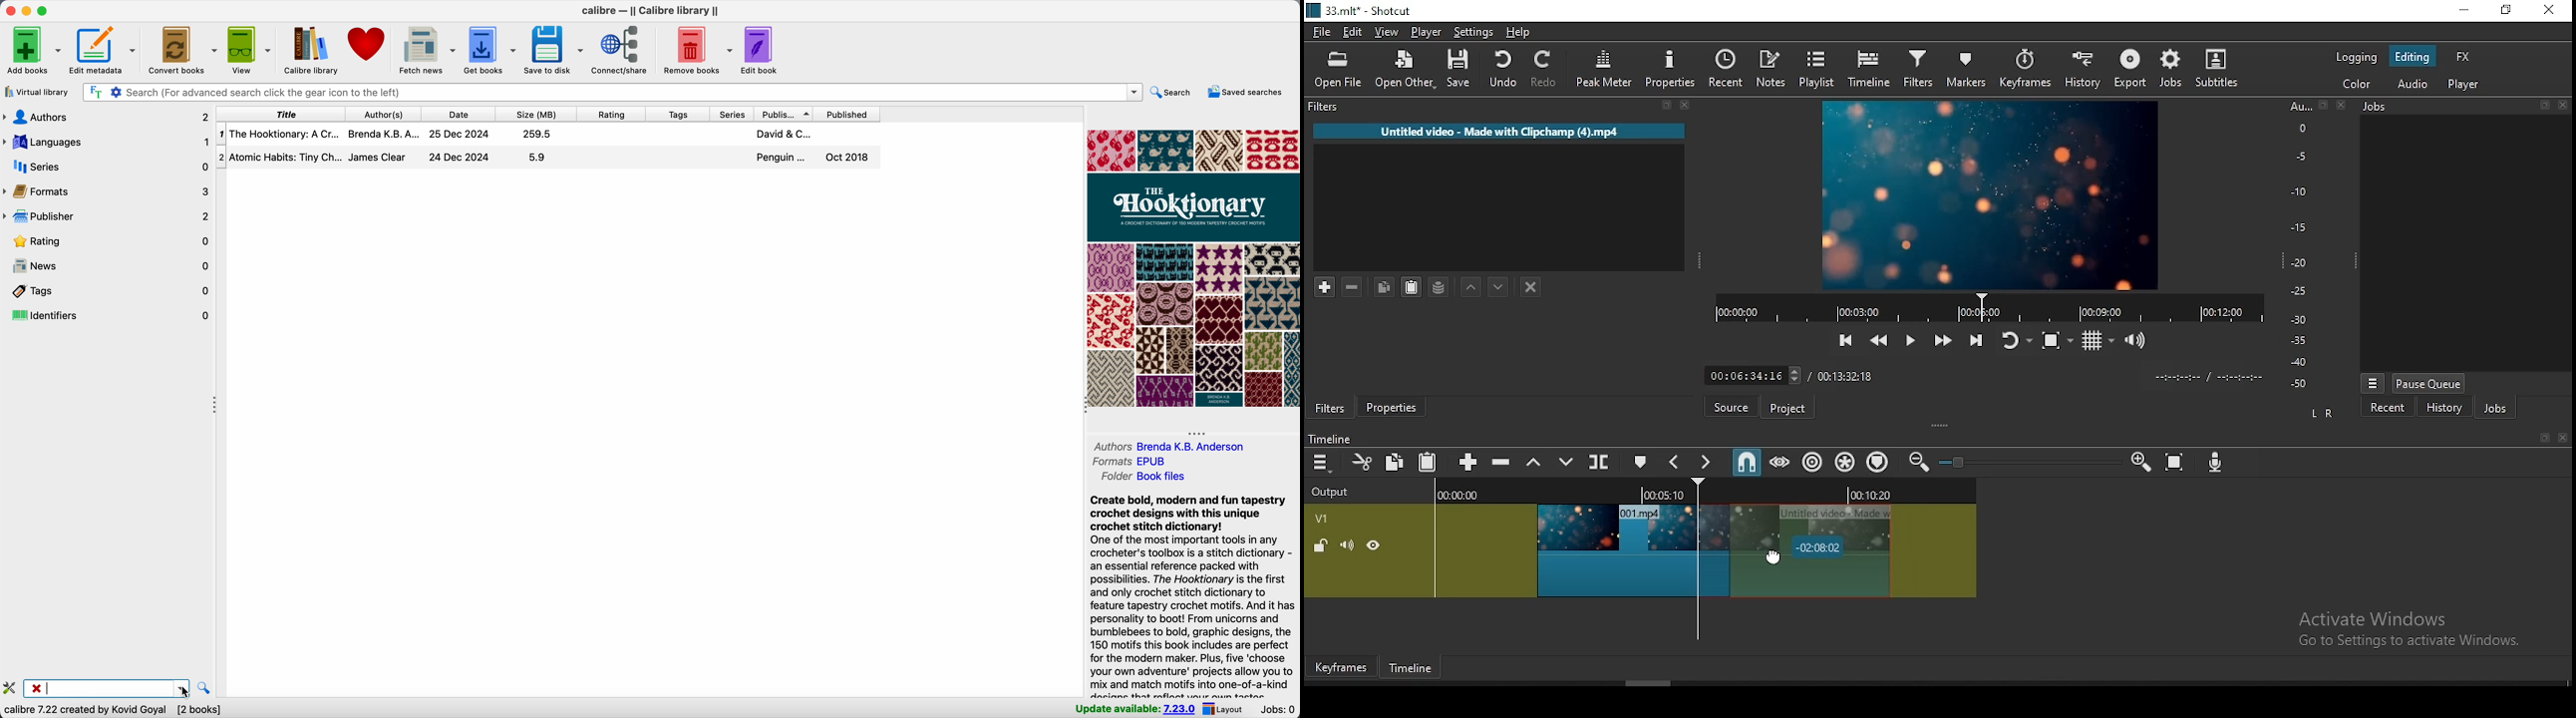  Describe the element at coordinates (1499, 285) in the screenshot. I see `move filter down` at that location.